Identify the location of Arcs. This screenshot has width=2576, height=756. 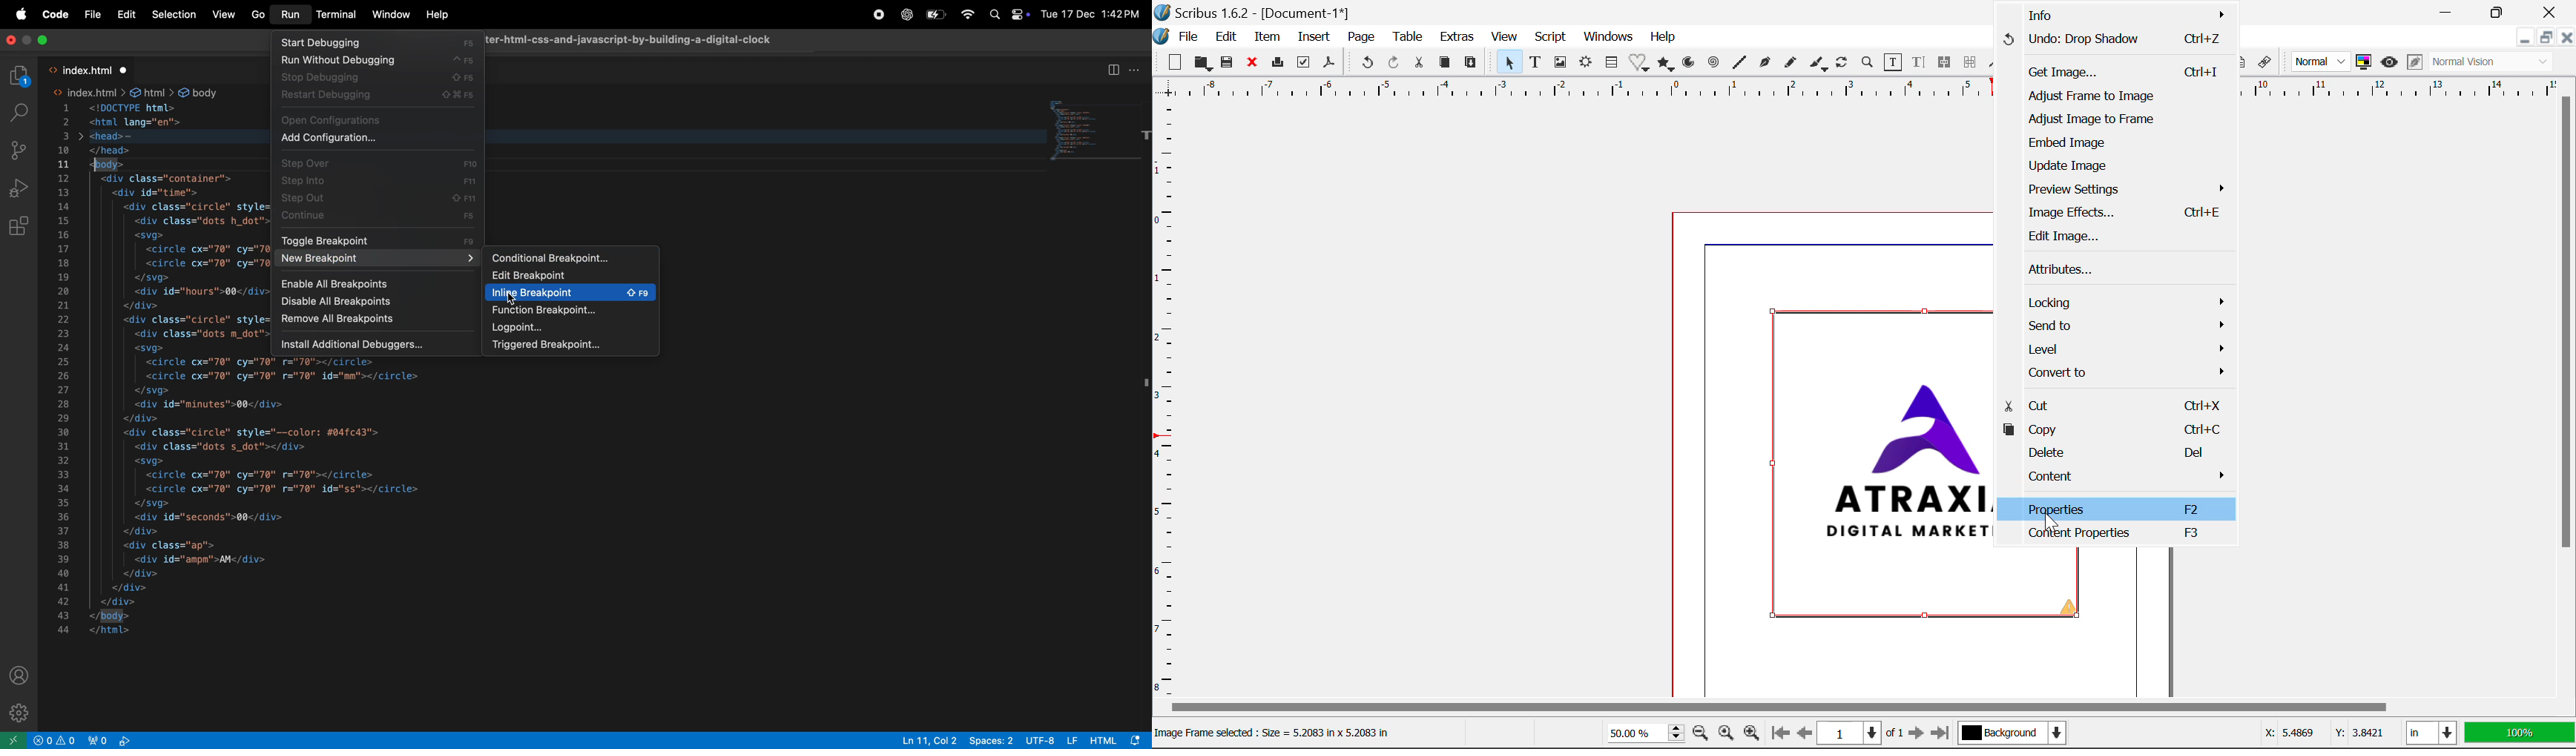
(1687, 66).